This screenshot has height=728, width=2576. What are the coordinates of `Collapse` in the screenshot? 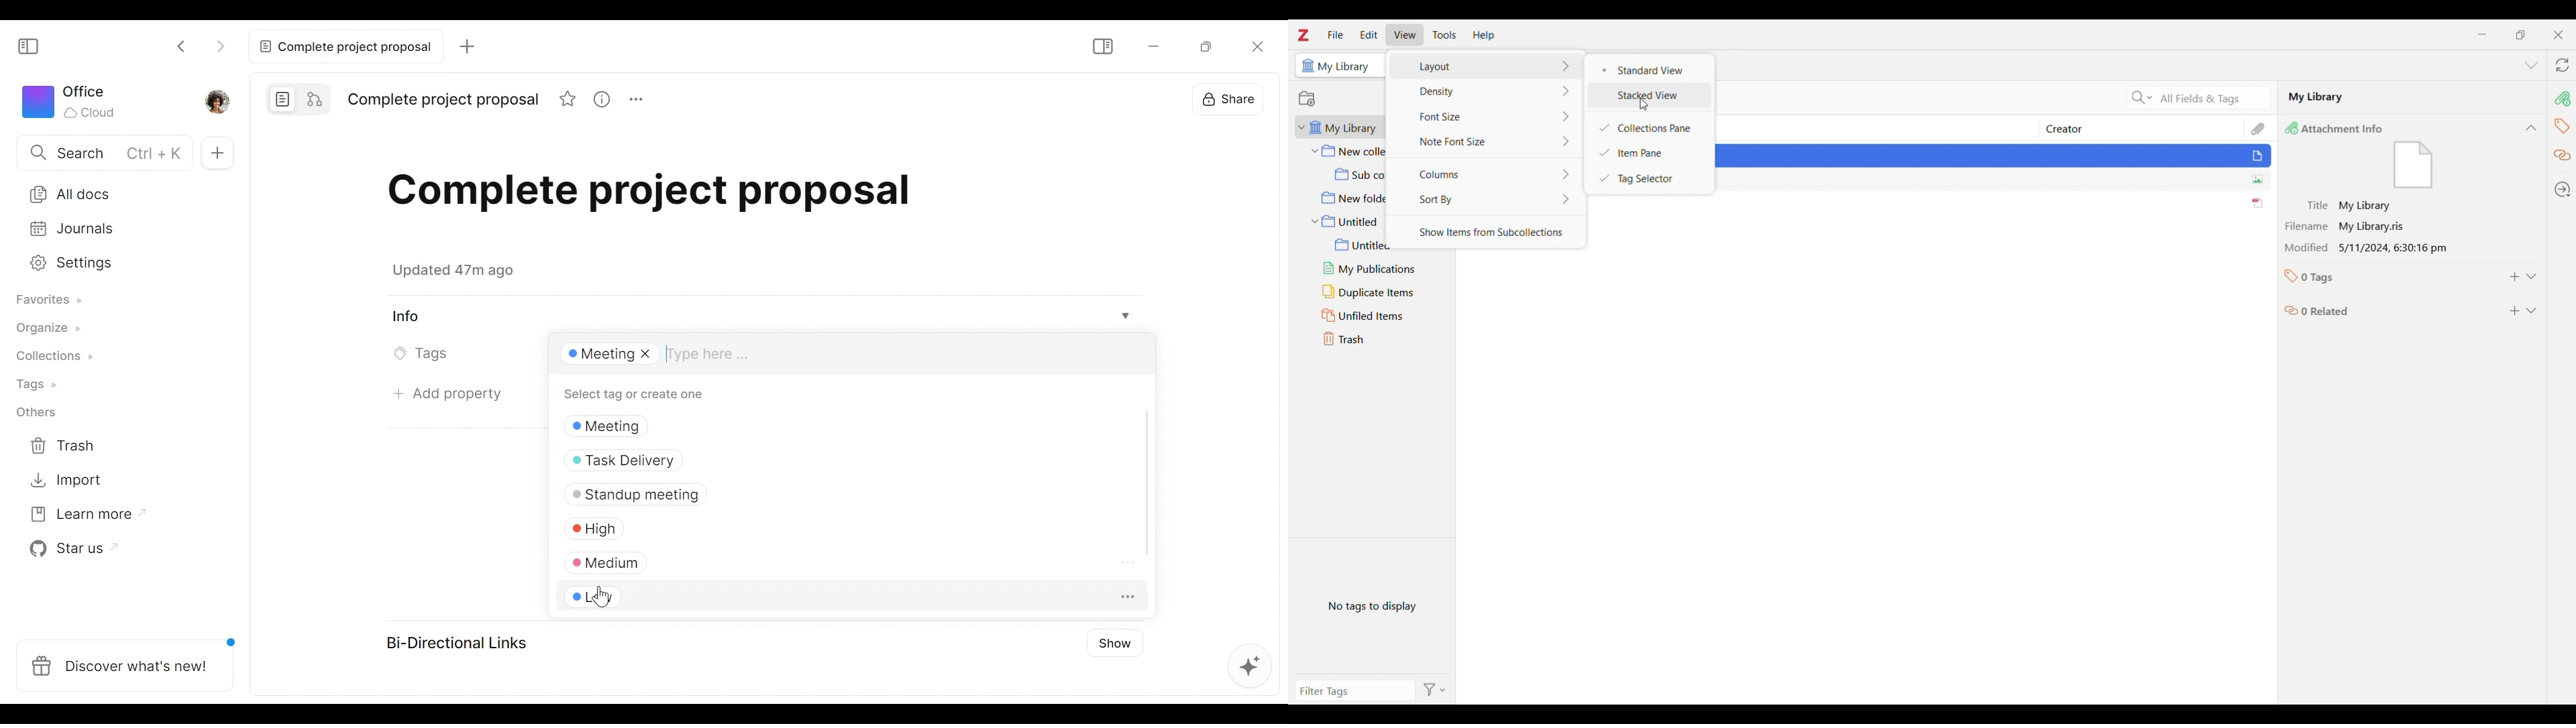 It's located at (2531, 127).